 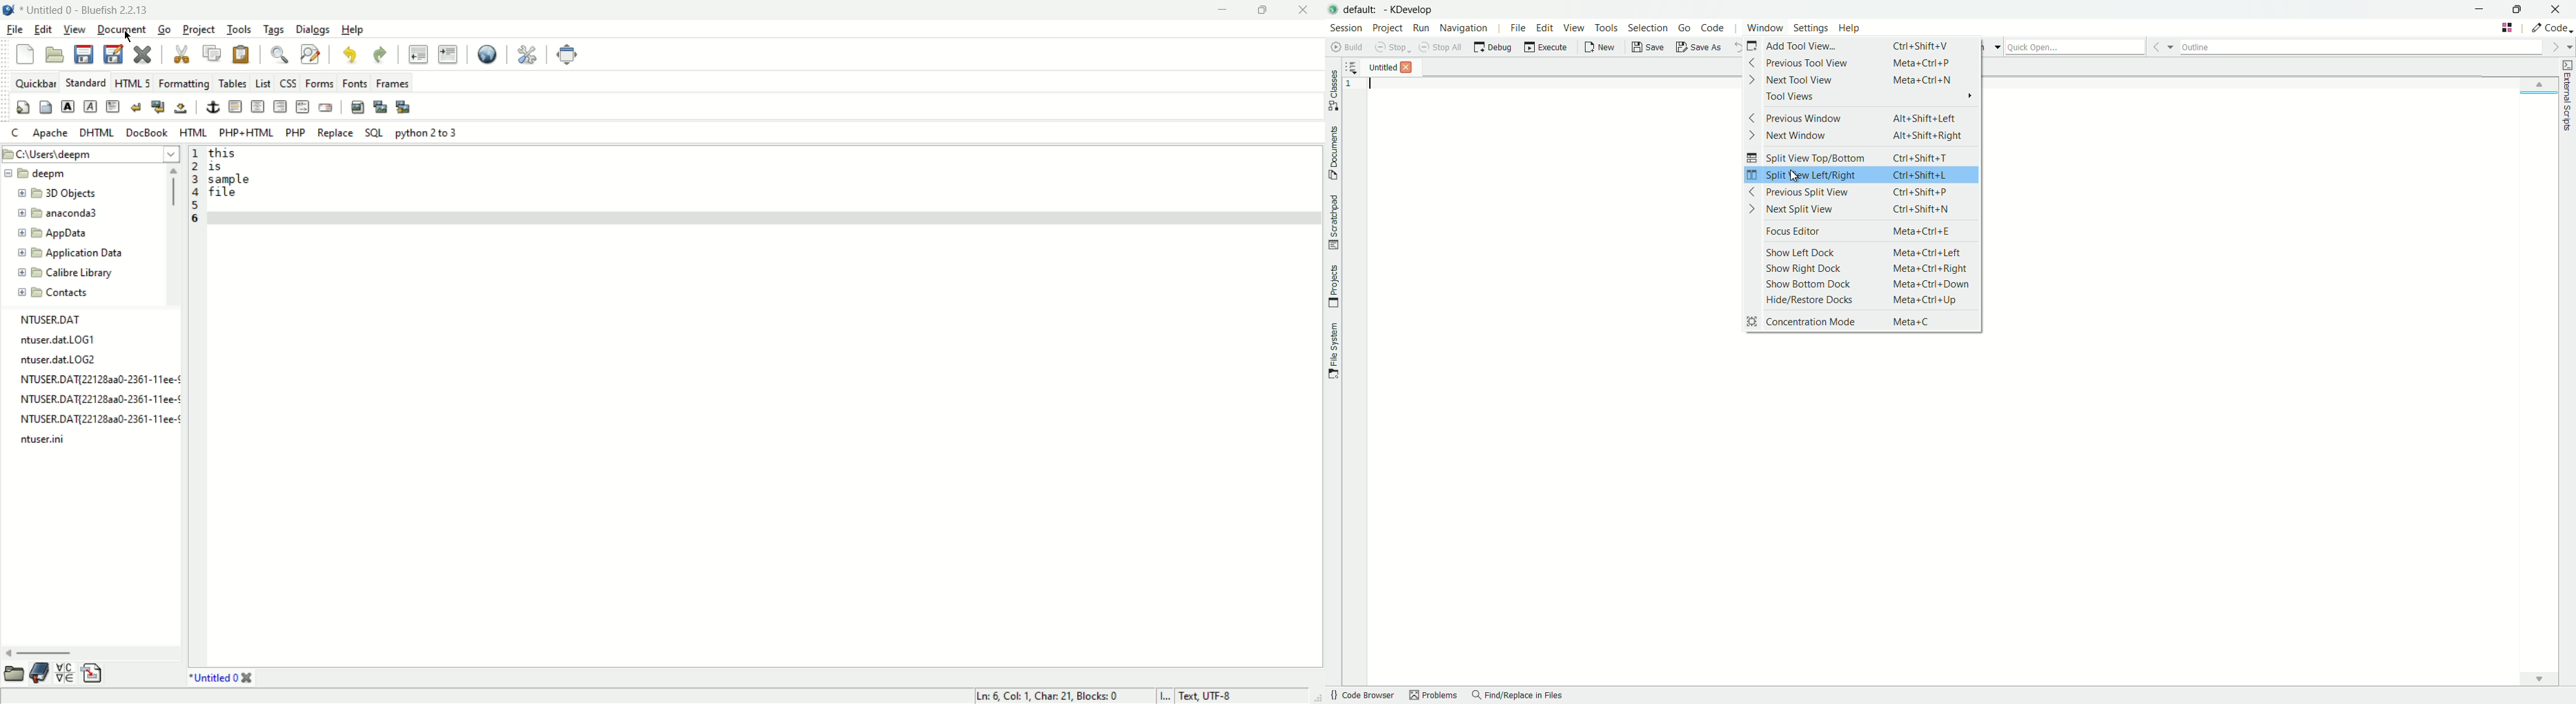 What do you see at coordinates (65, 673) in the screenshot?
I see `charmap` at bounding box center [65, 673].